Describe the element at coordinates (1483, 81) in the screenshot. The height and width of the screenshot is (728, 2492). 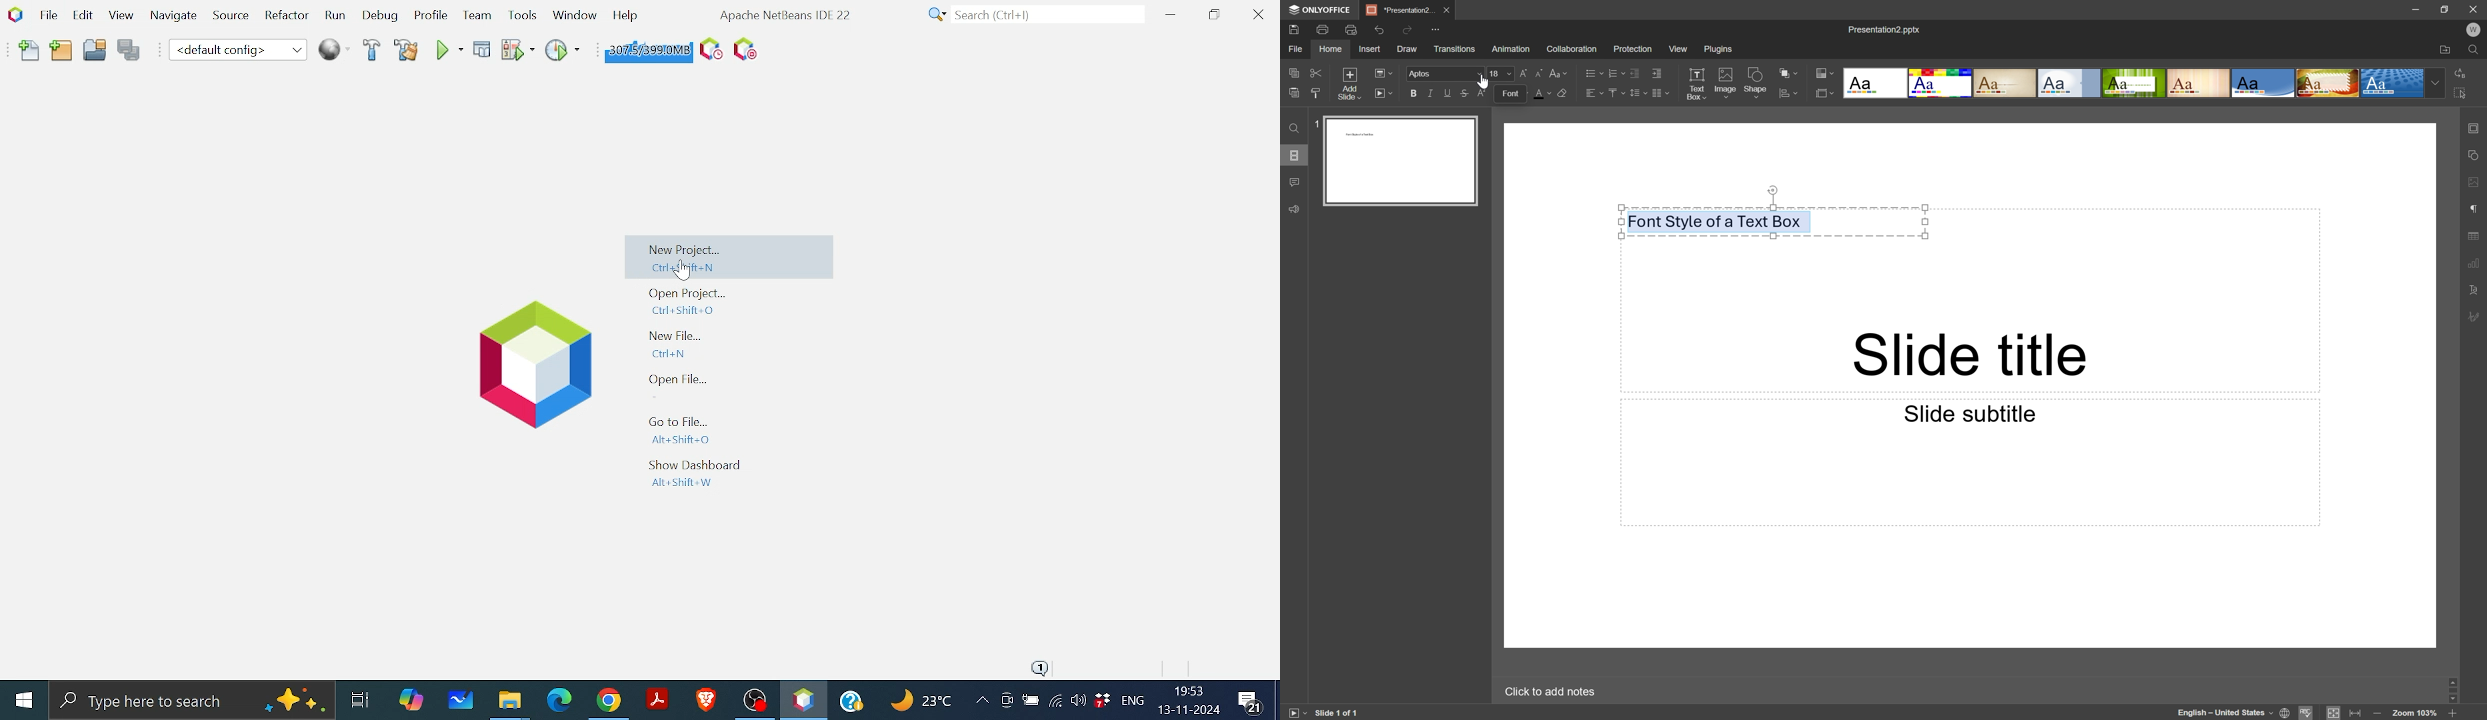
I see `Cursor` at that location.